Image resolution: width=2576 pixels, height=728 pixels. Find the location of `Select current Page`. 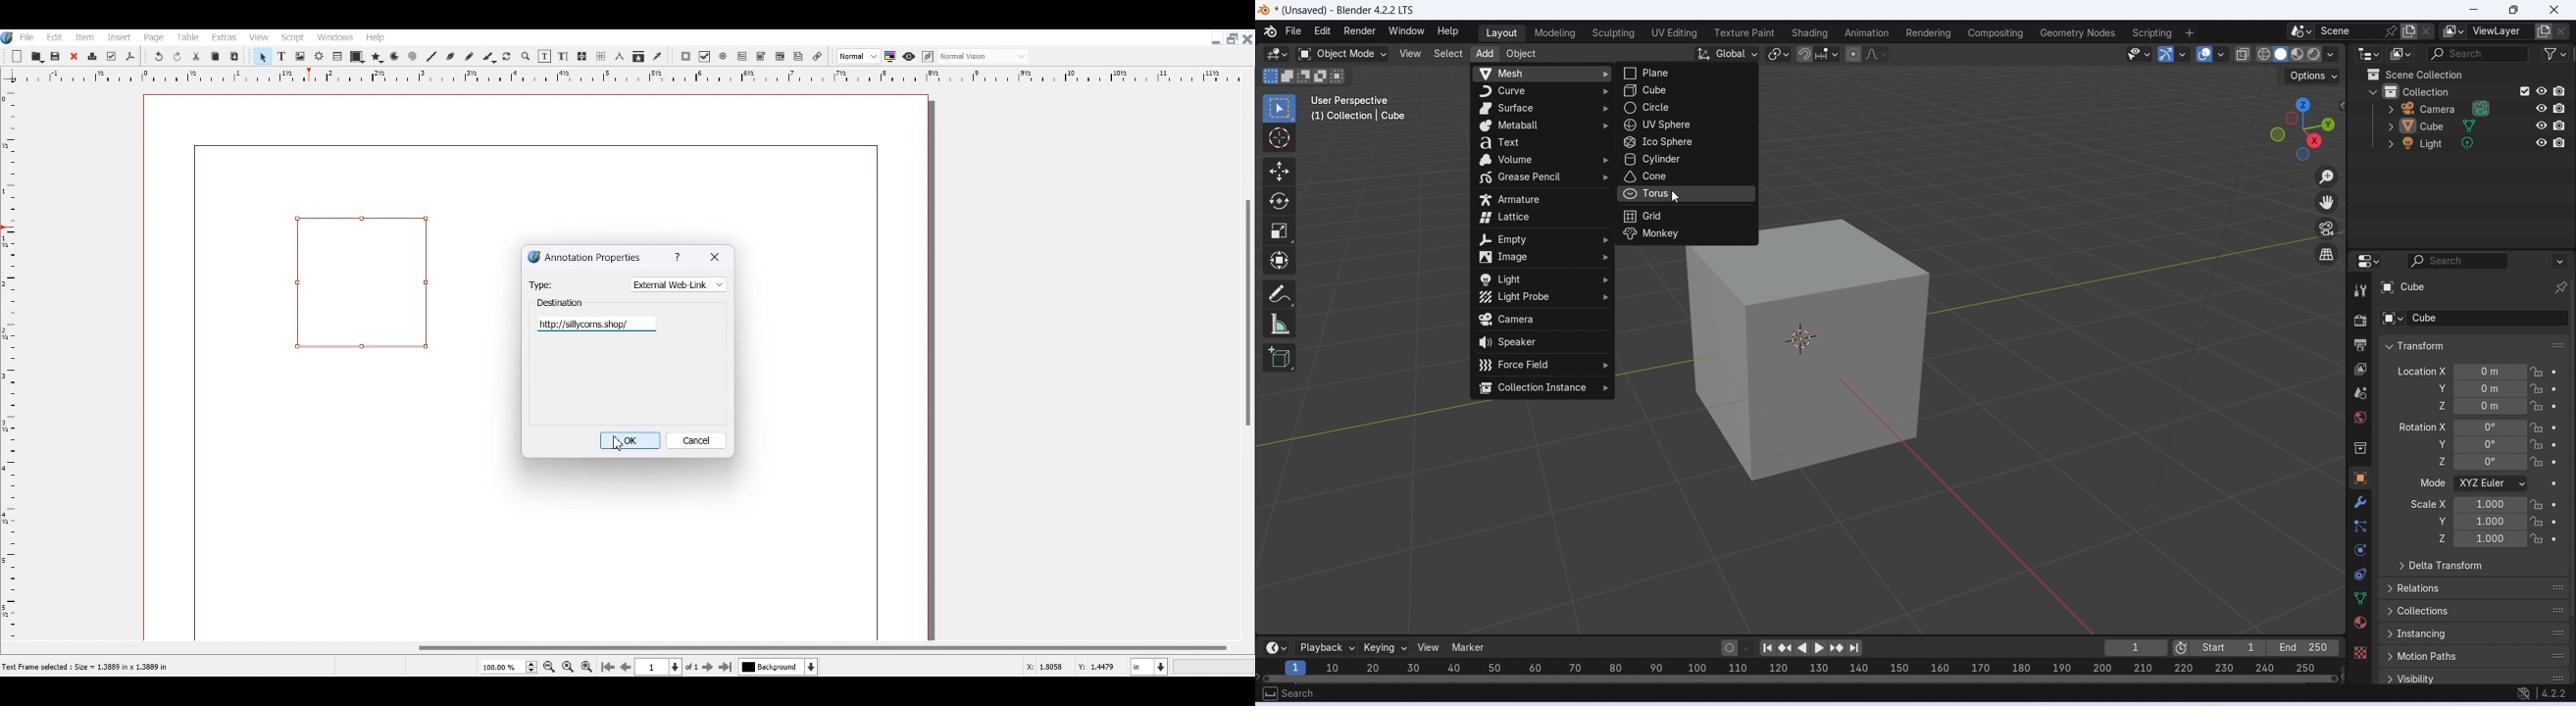

Select current Page is located at coordinates (671, 667).